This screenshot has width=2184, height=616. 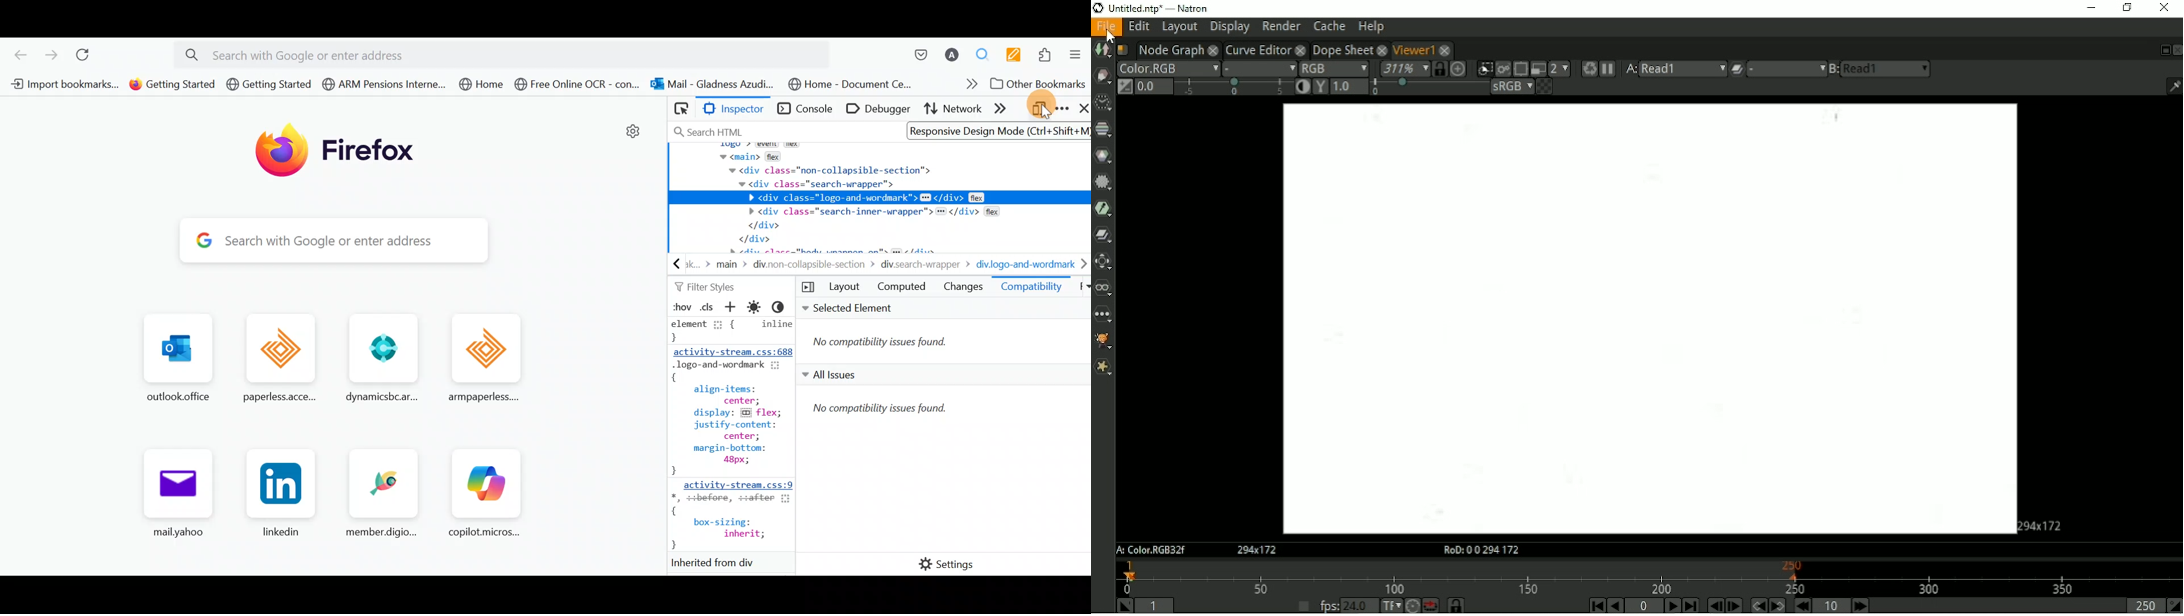 I want to click on Toggle light colour scheme simulation for the page, so click(x=758, y=307).